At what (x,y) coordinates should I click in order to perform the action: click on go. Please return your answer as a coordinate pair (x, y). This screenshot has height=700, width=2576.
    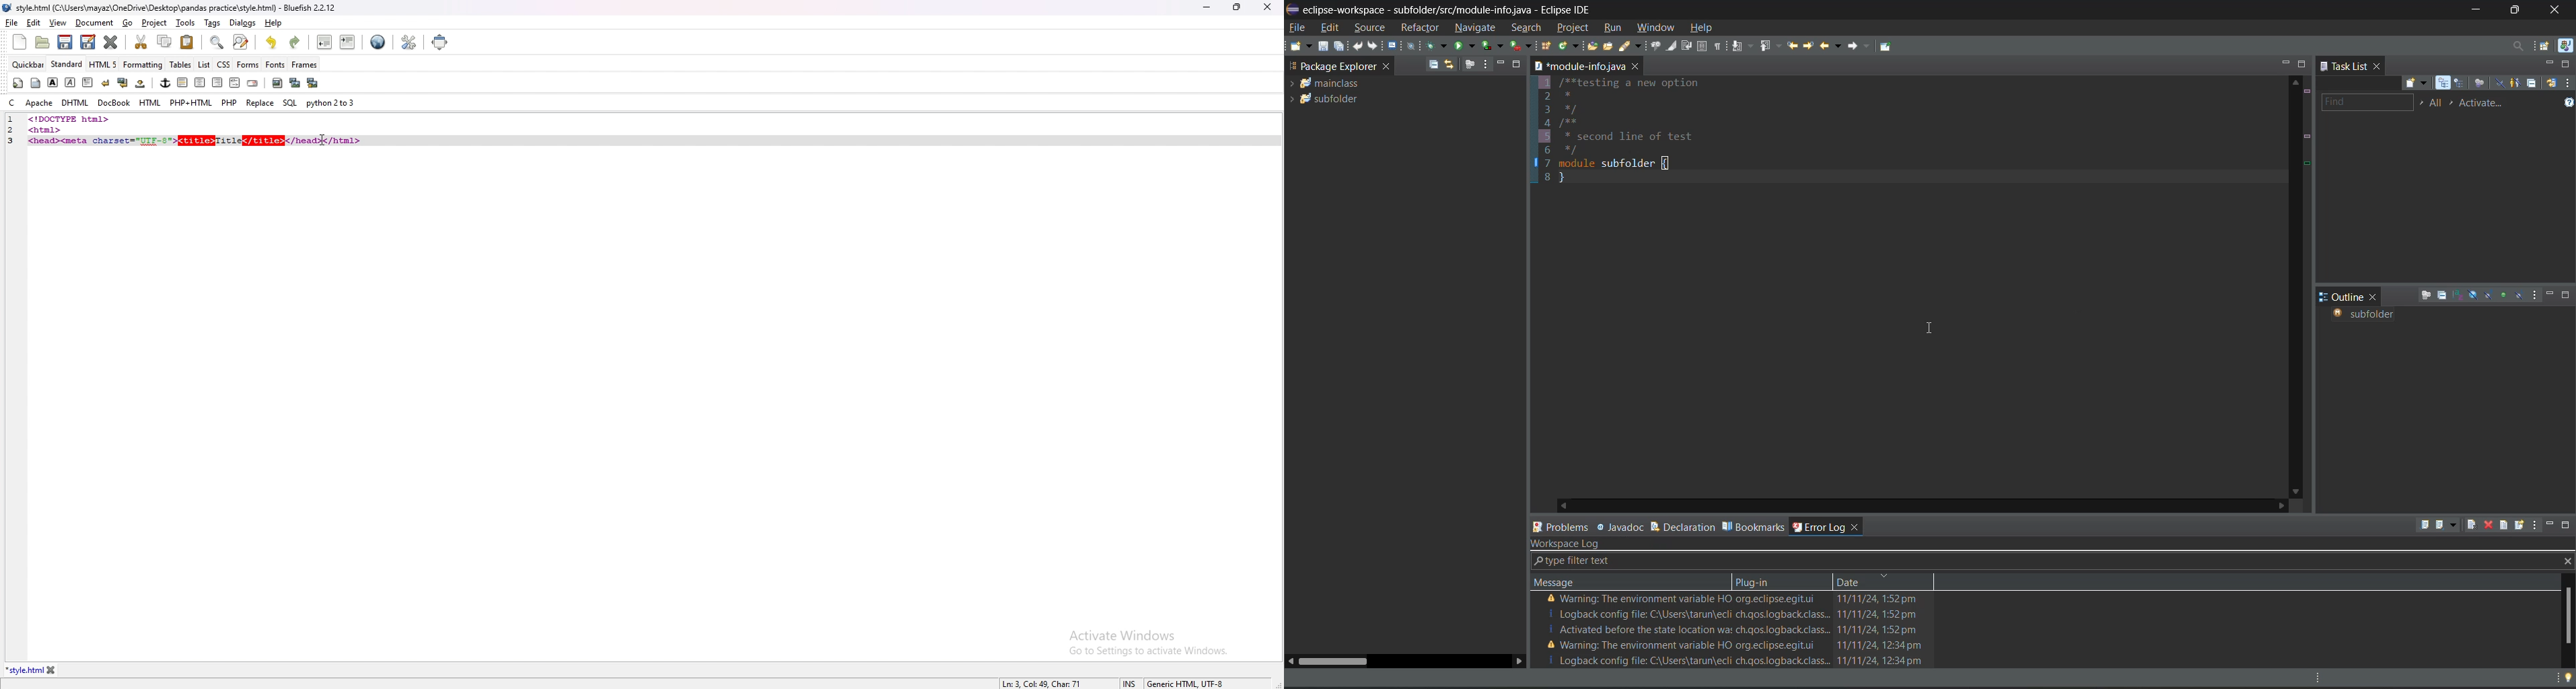
    Looking at the image, I should click on (129, 23).